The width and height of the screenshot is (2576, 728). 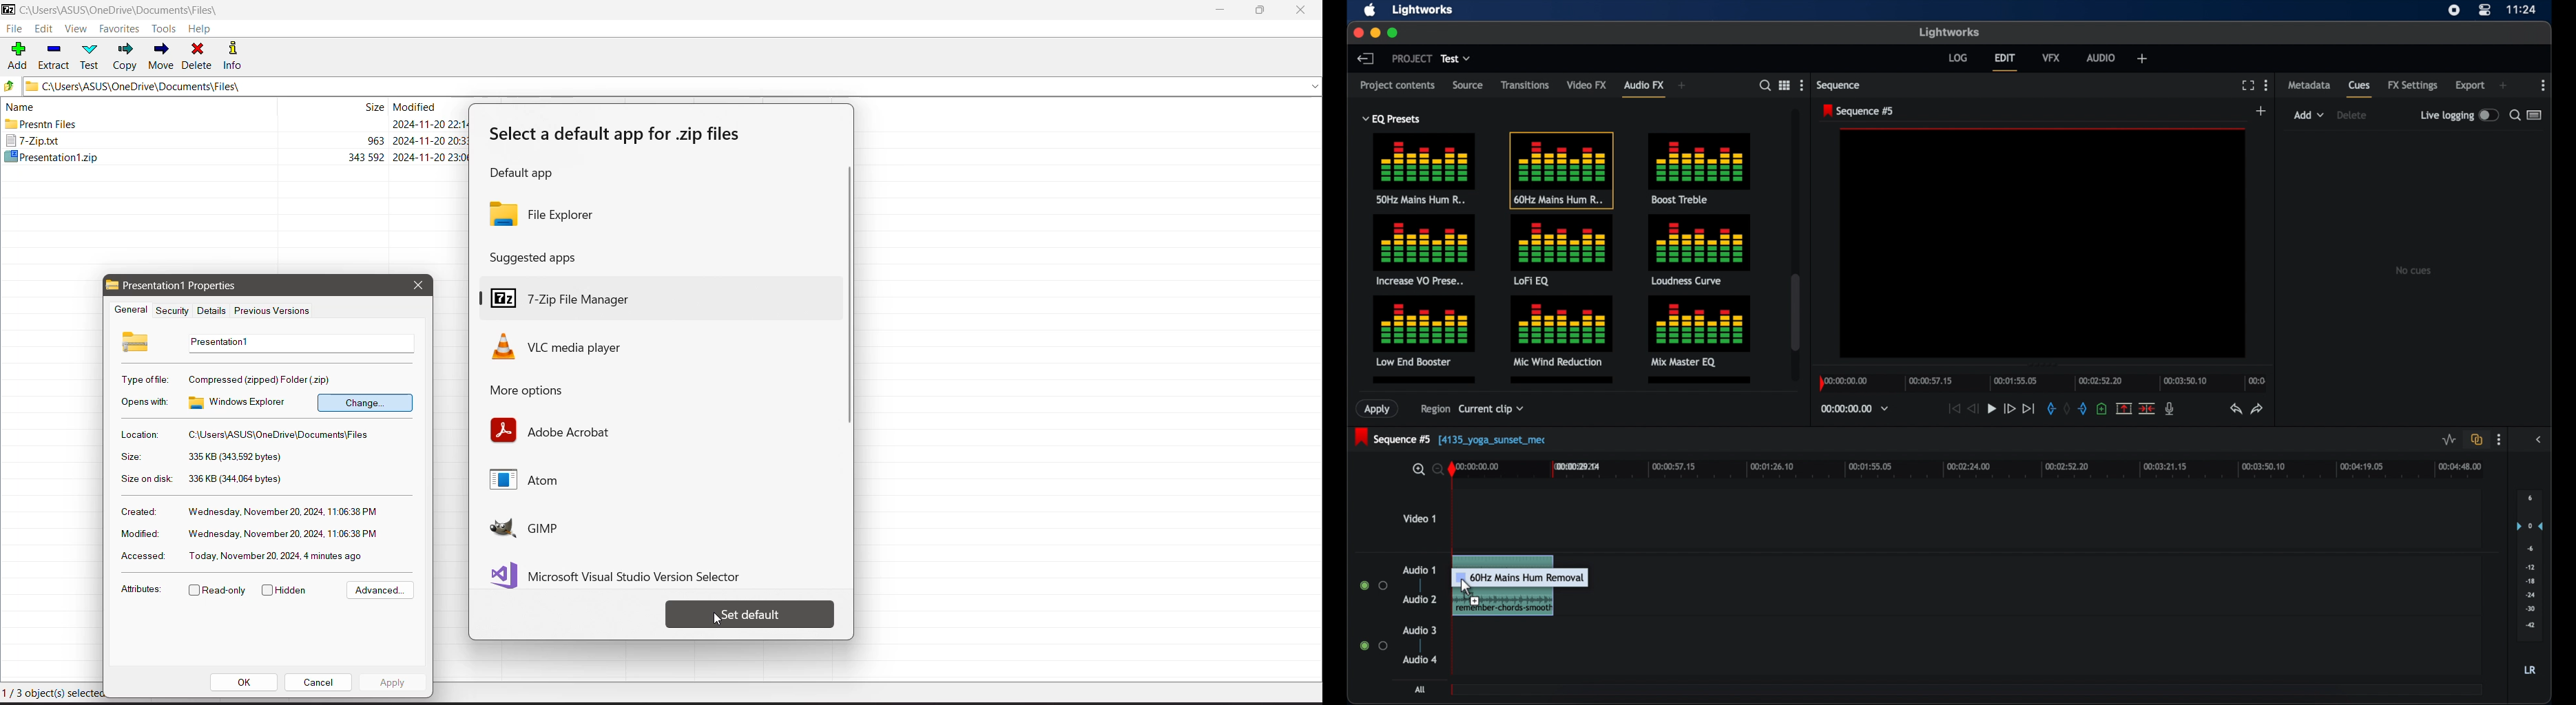 I want to click on add, so click(x=1682, y=86).